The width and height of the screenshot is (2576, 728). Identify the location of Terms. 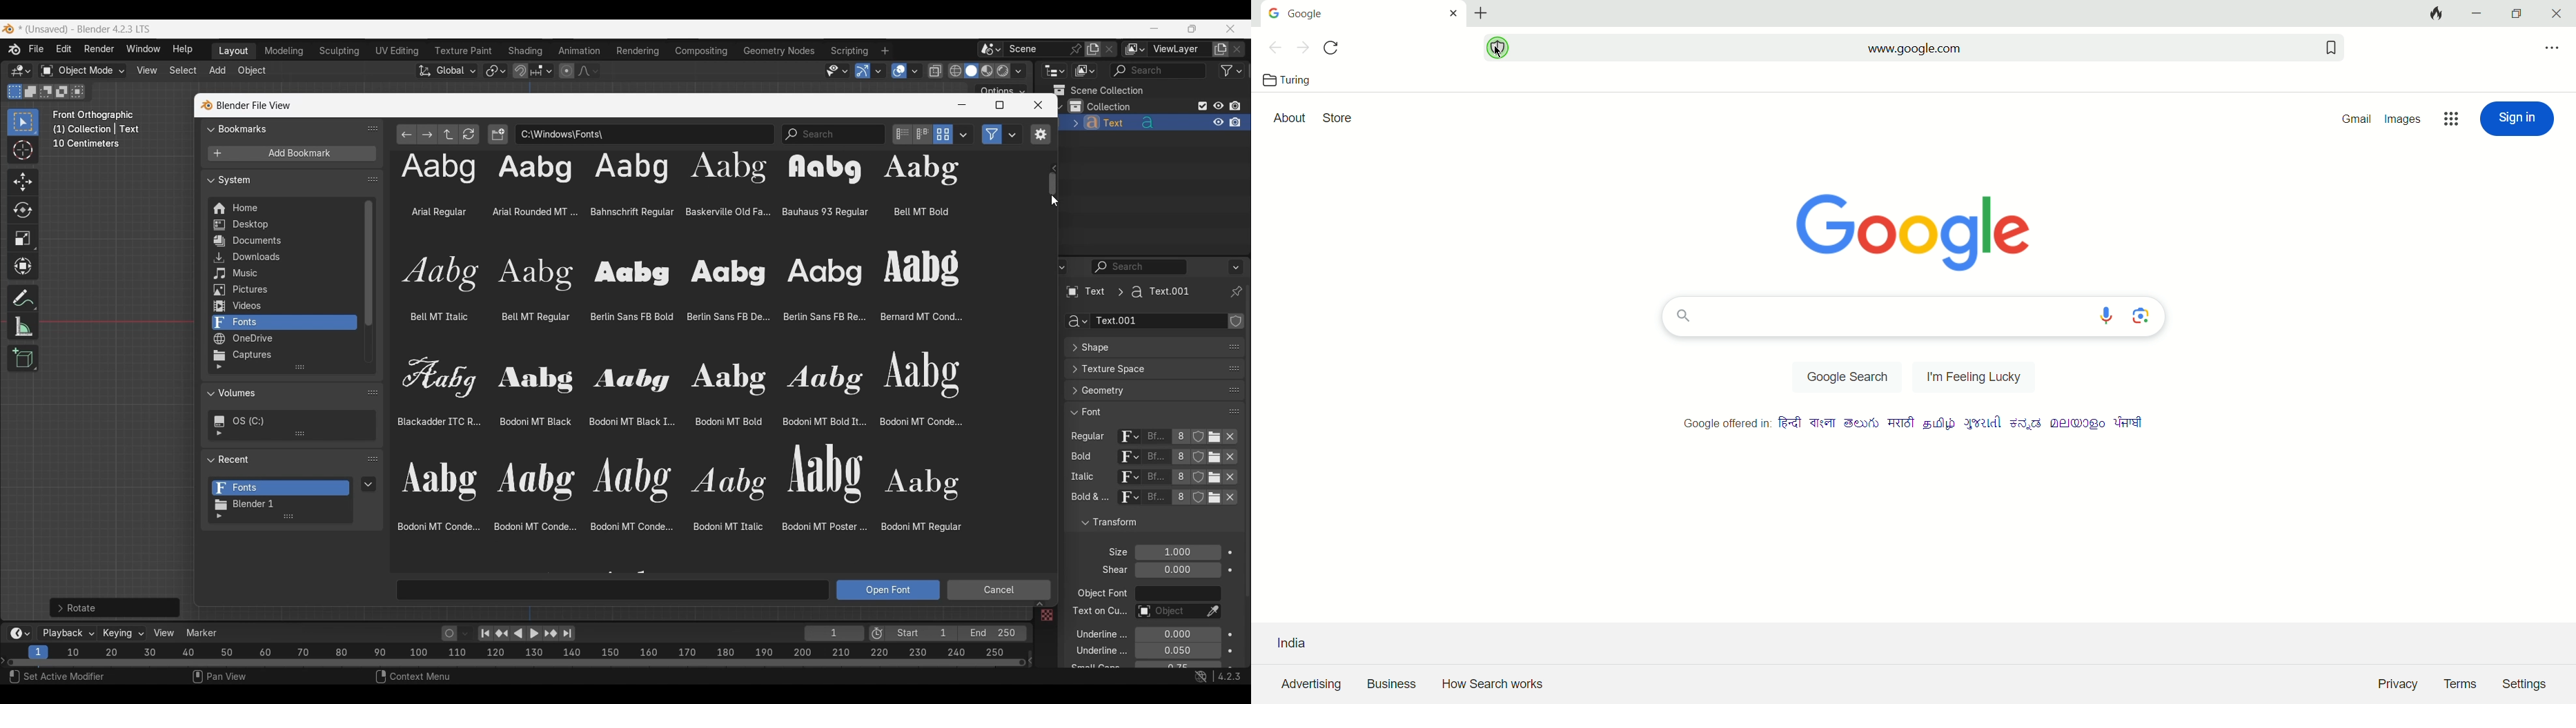
(2464, 685).